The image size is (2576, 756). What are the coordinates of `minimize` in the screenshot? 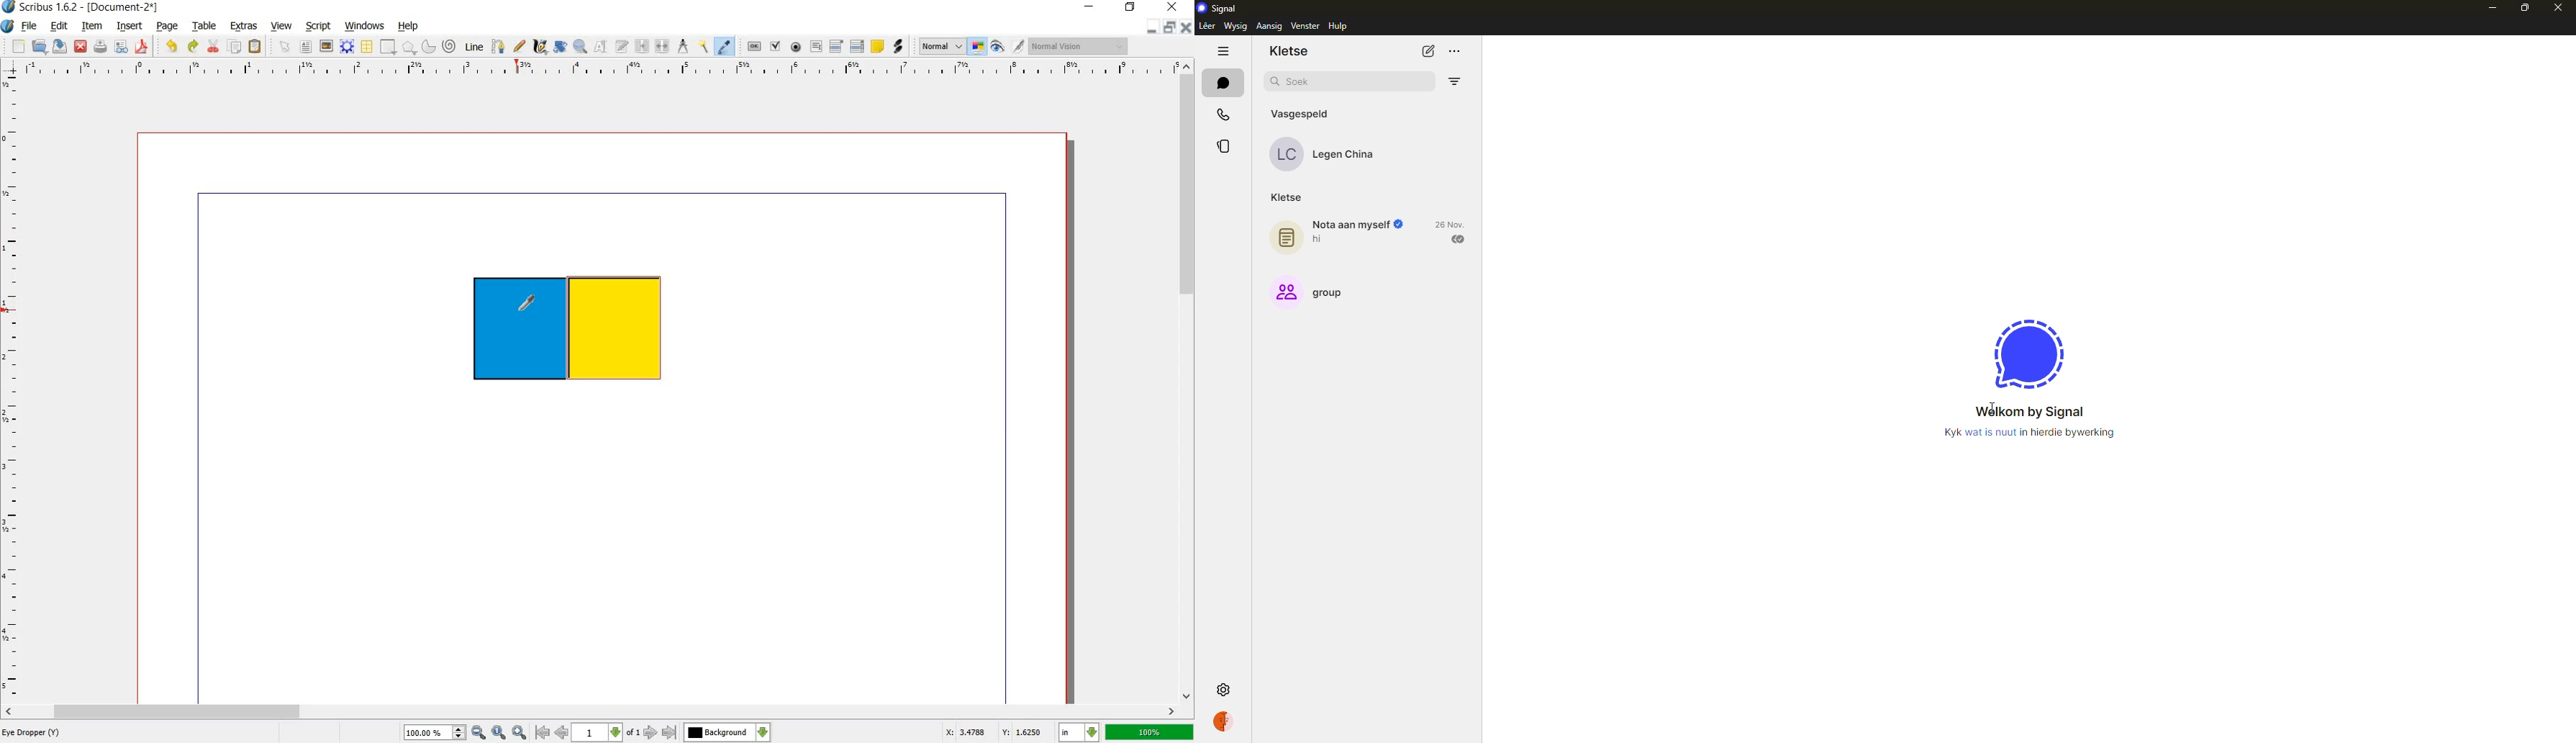 It's located at (2490, 9).